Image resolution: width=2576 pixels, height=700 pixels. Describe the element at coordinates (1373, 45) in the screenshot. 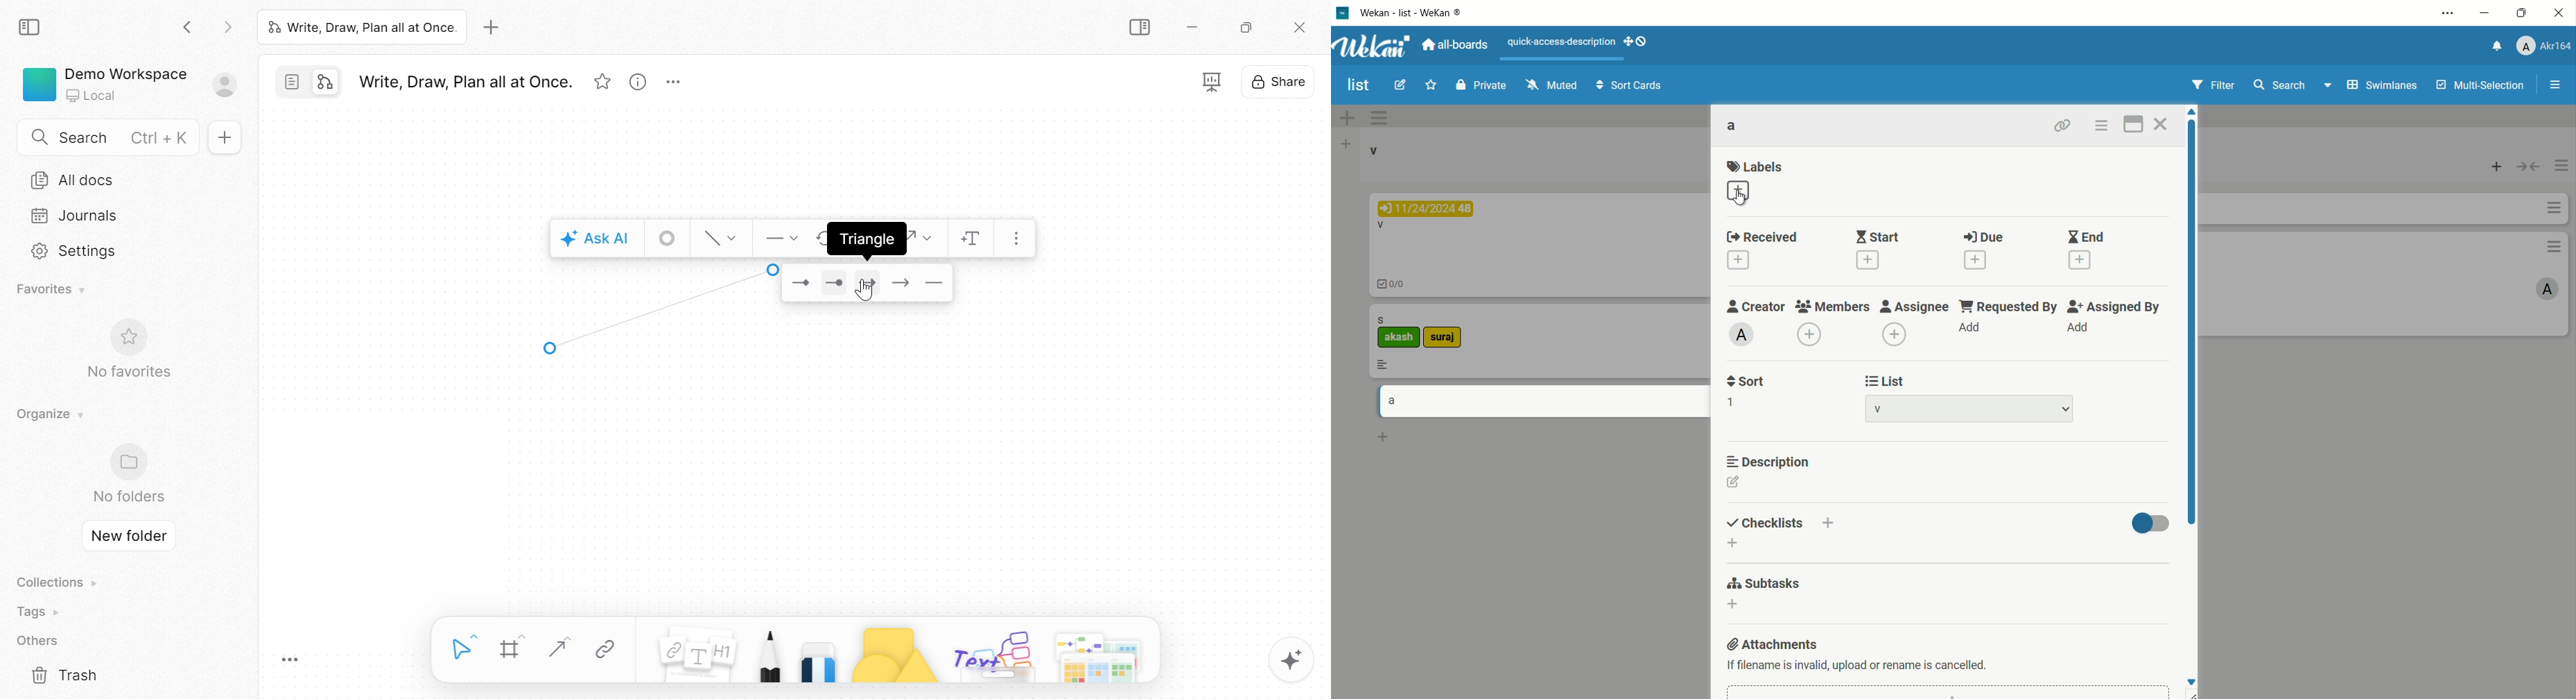

I see `app logo` at that location.